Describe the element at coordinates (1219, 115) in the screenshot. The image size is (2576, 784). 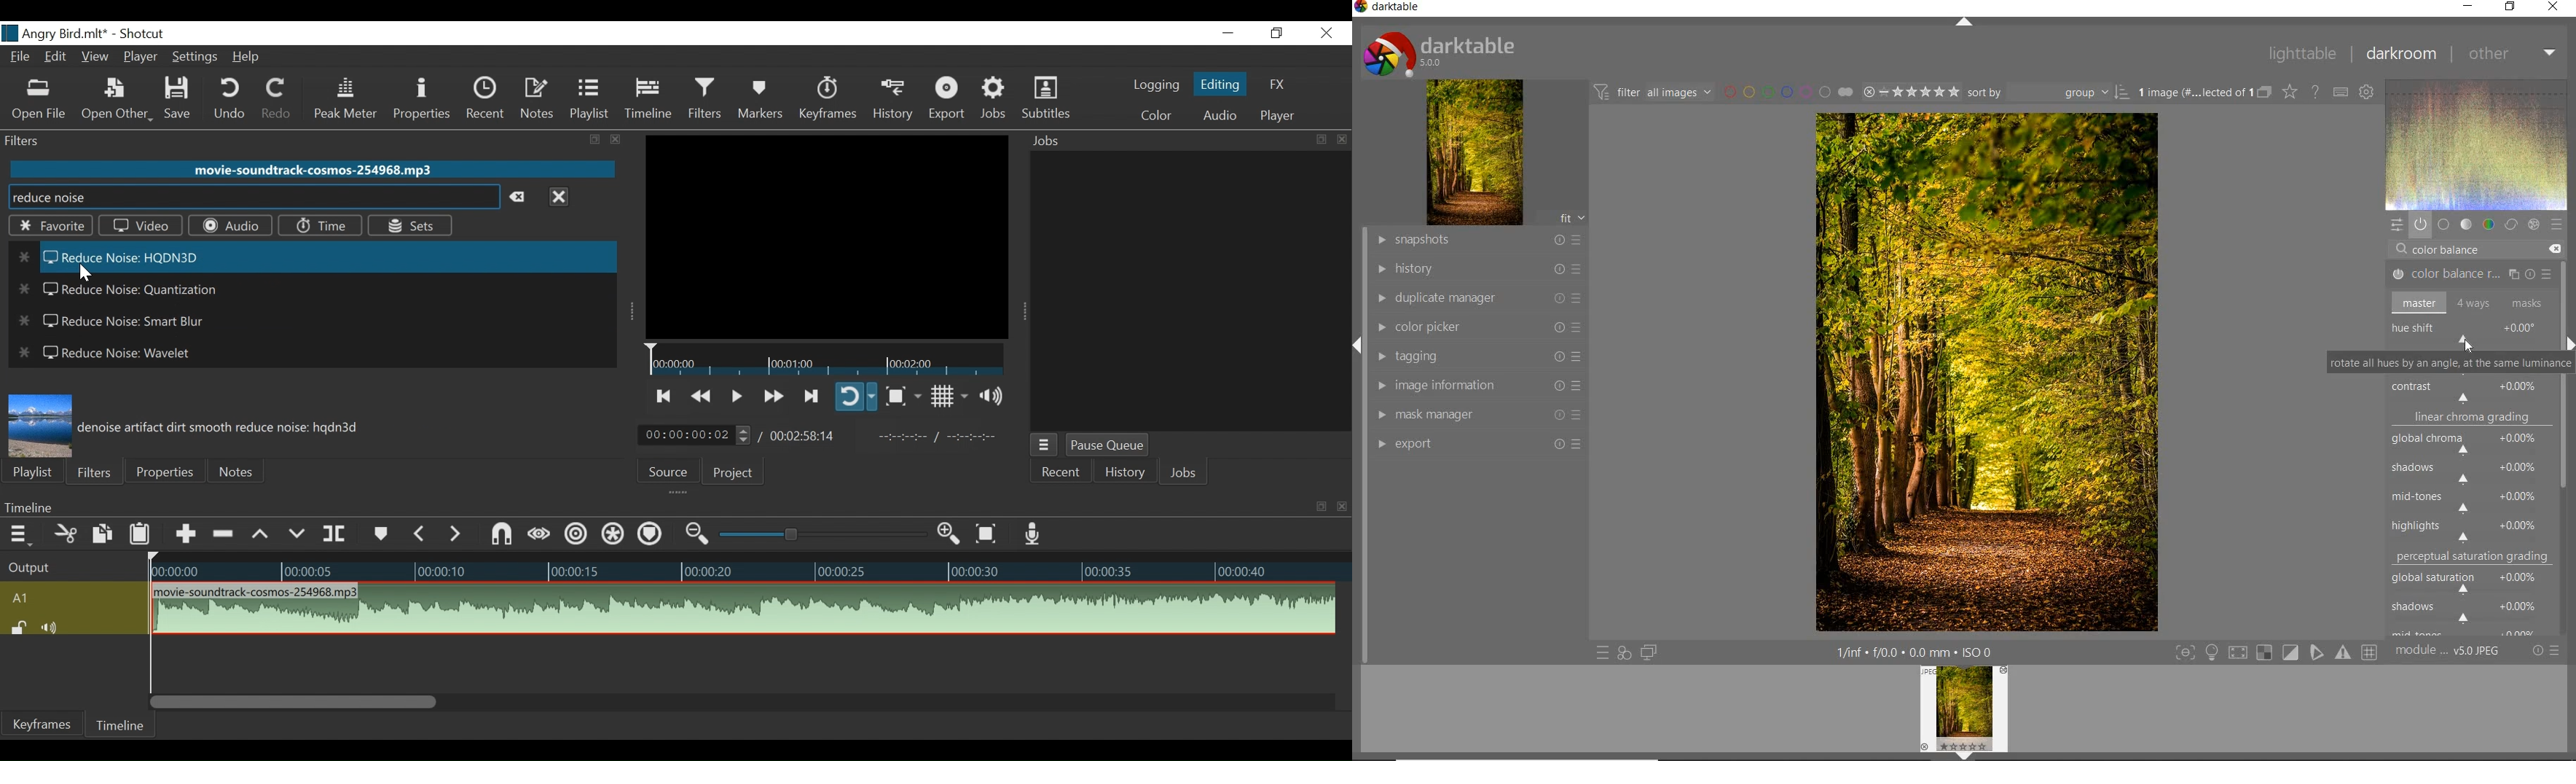
I see `Audio` at that location.